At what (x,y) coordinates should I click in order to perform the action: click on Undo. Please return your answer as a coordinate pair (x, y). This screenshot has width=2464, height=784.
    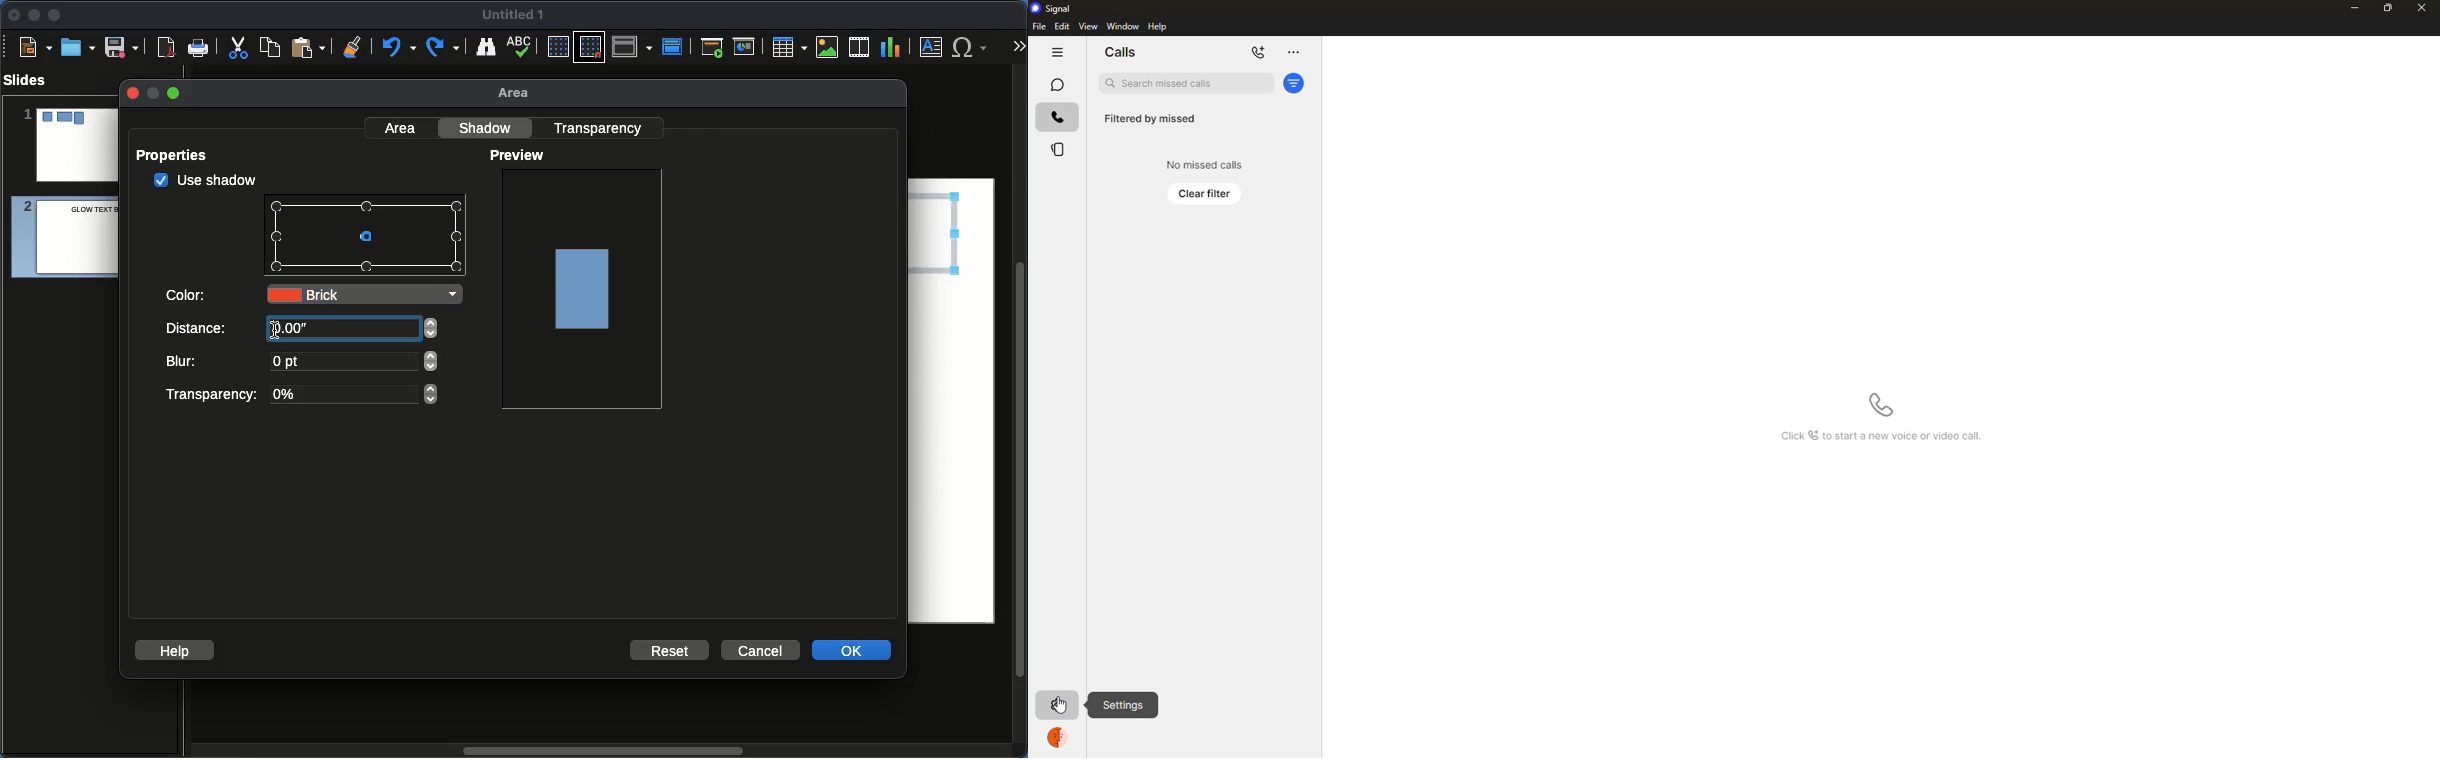
    Looking at the image, I should click on (397, 47).